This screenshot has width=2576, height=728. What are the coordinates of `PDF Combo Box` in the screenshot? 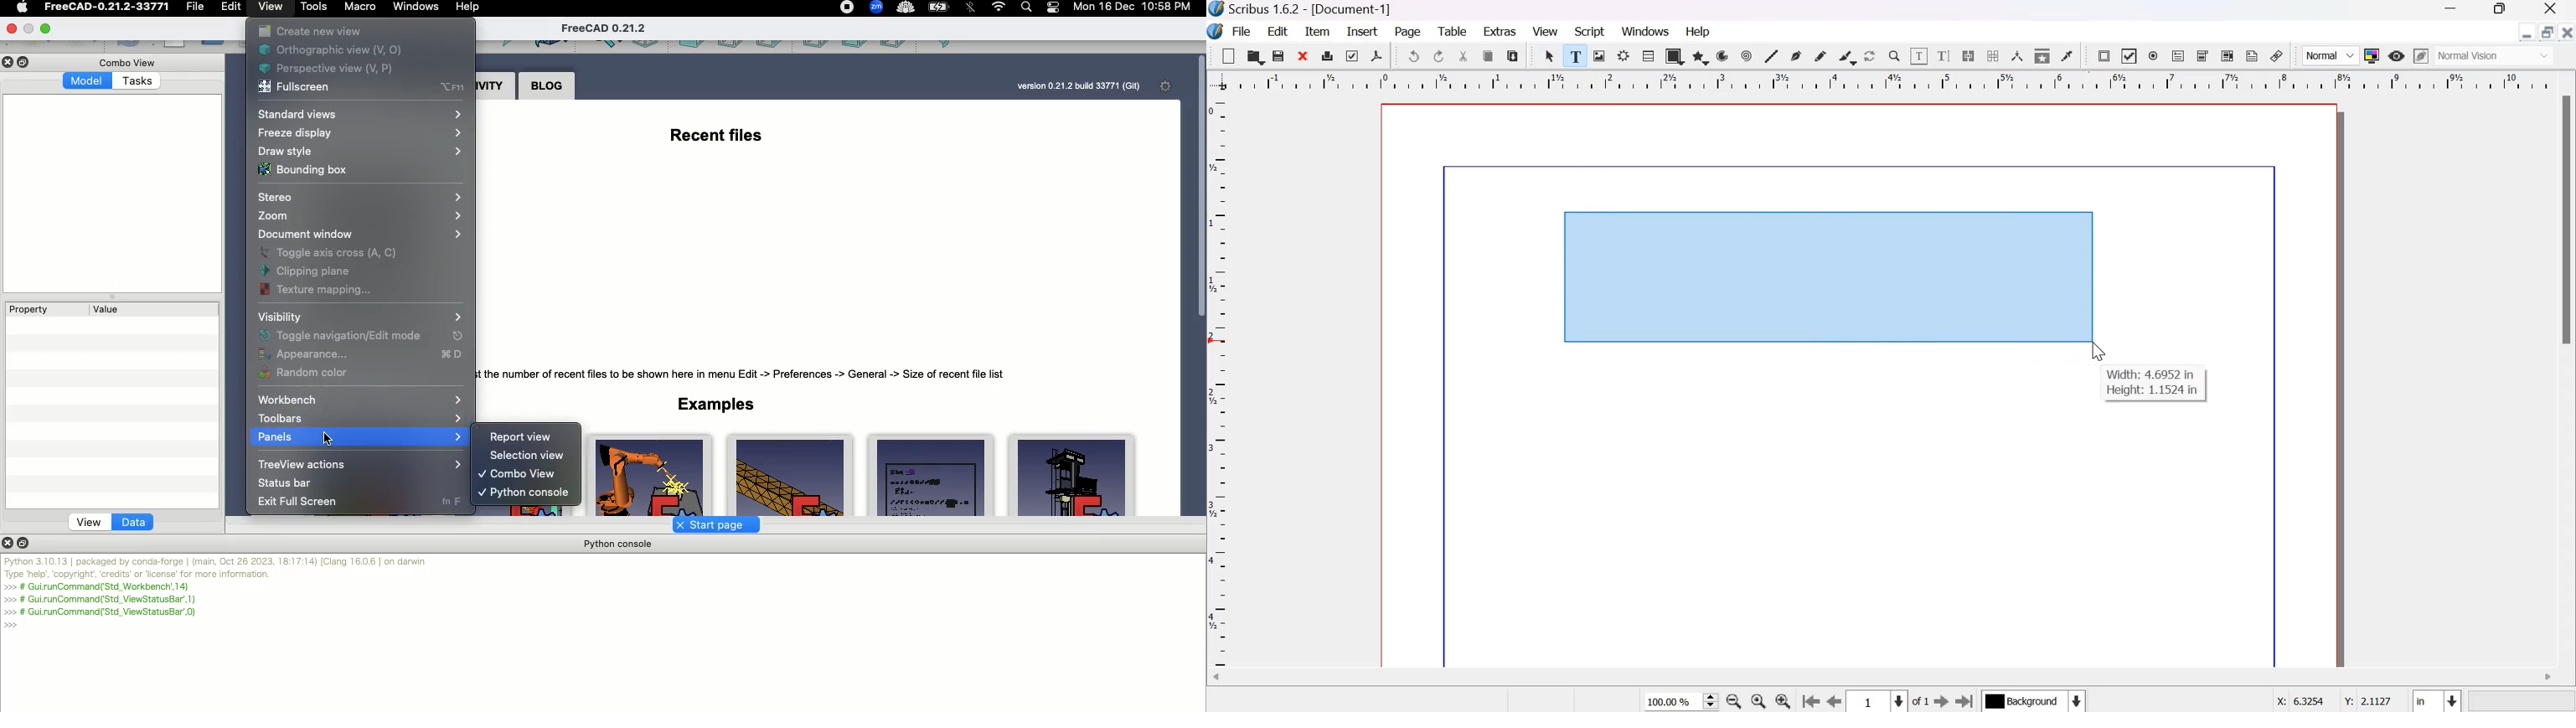 It's located at (2204, 56).